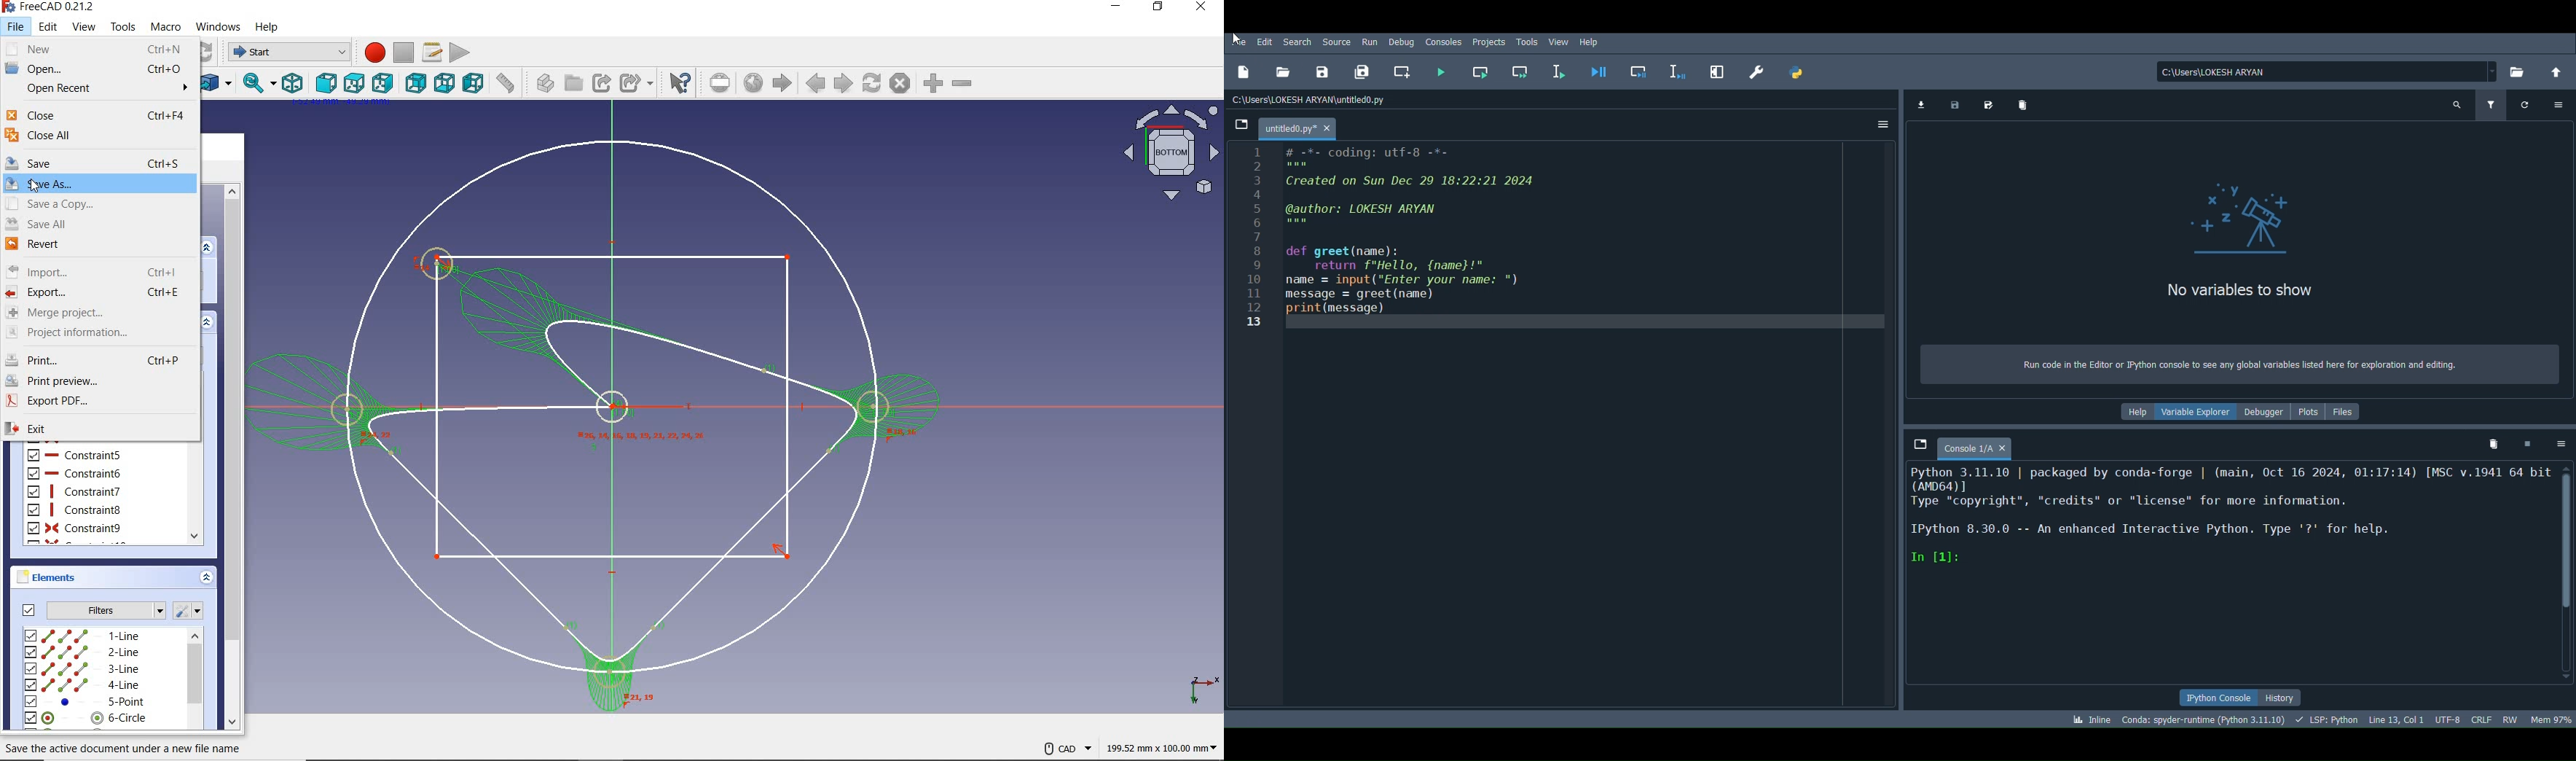  I want to click on 5-line, so click(86, 702).